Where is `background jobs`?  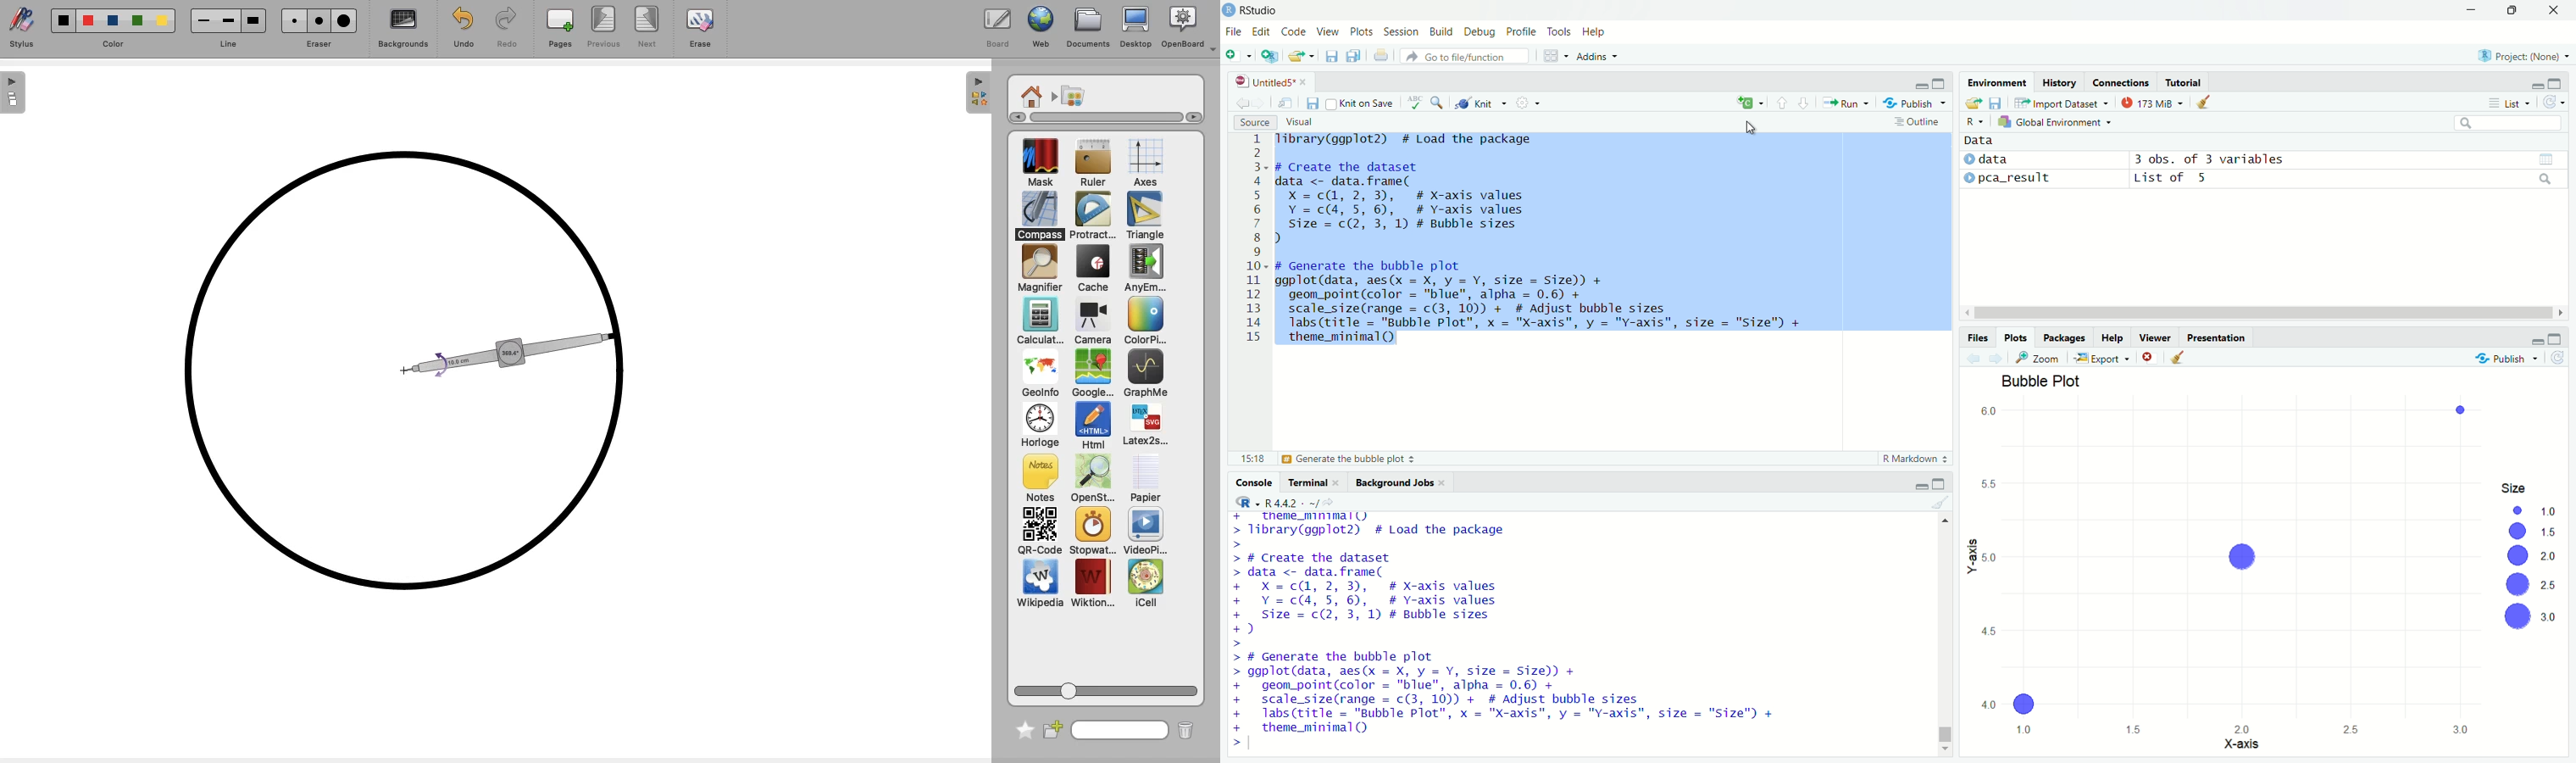
background jobs is located at coordinates (1401, 481).